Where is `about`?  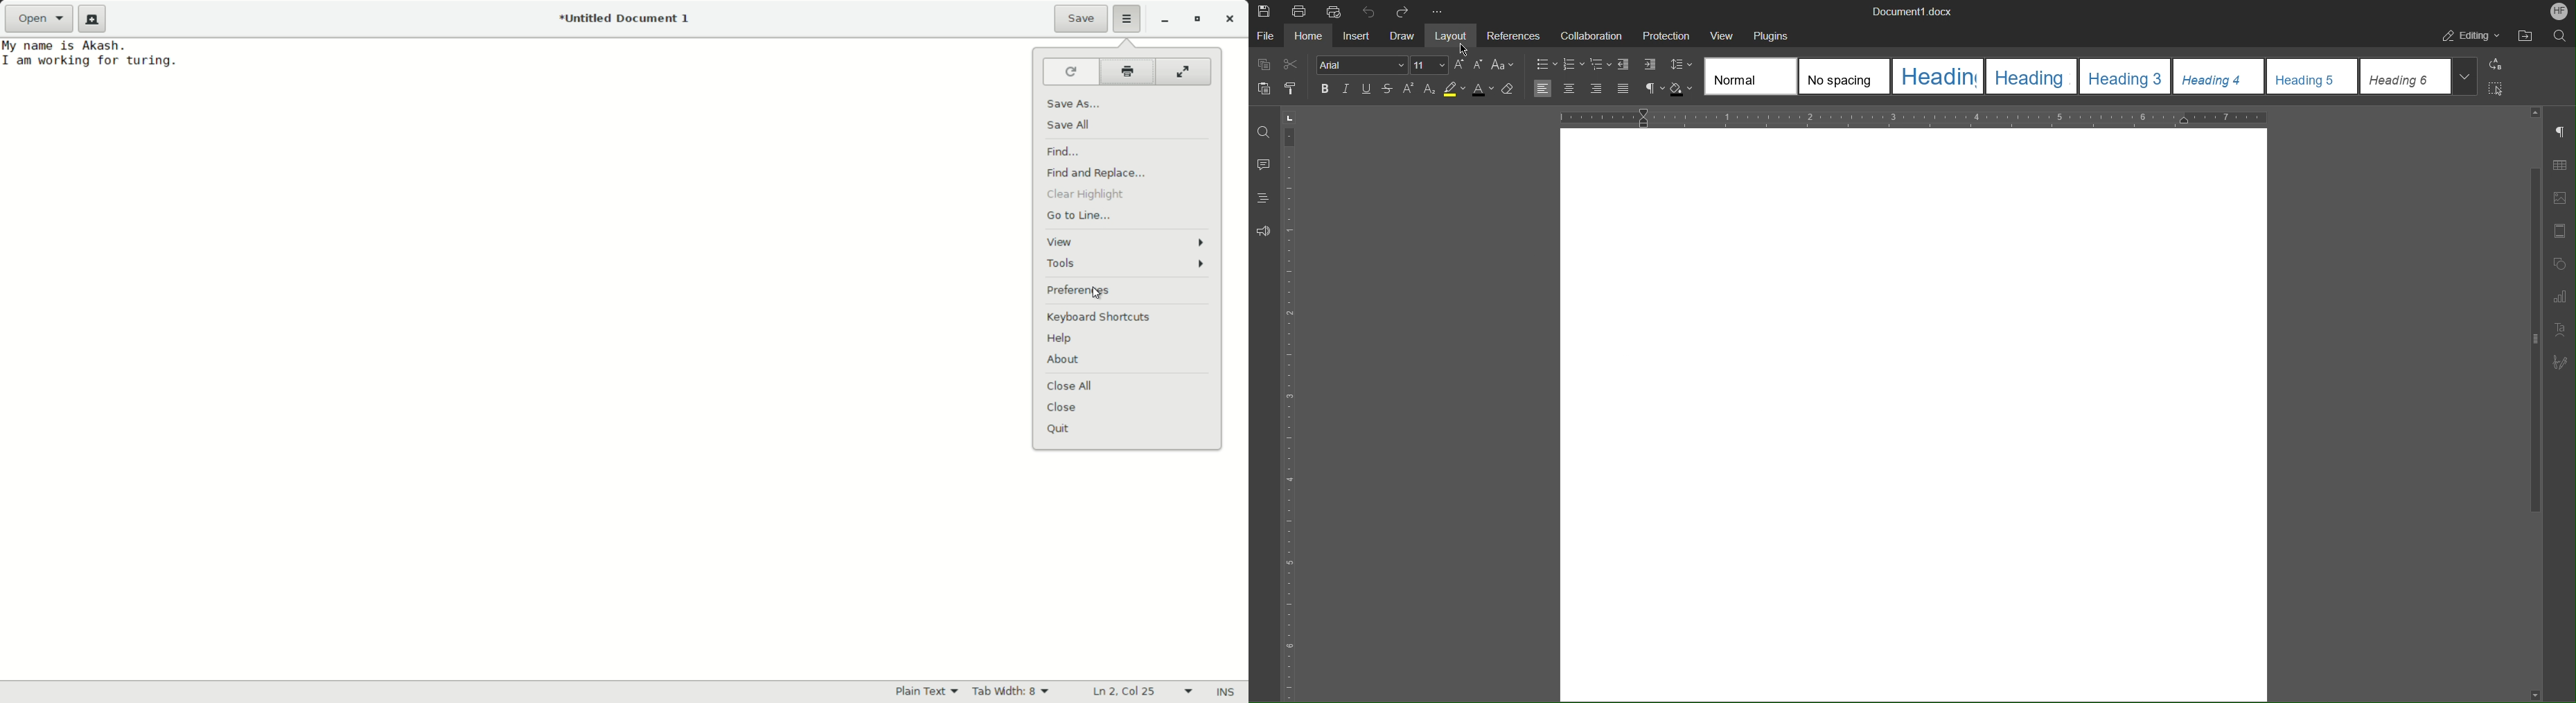 about is located at coordinates (1065, 359).